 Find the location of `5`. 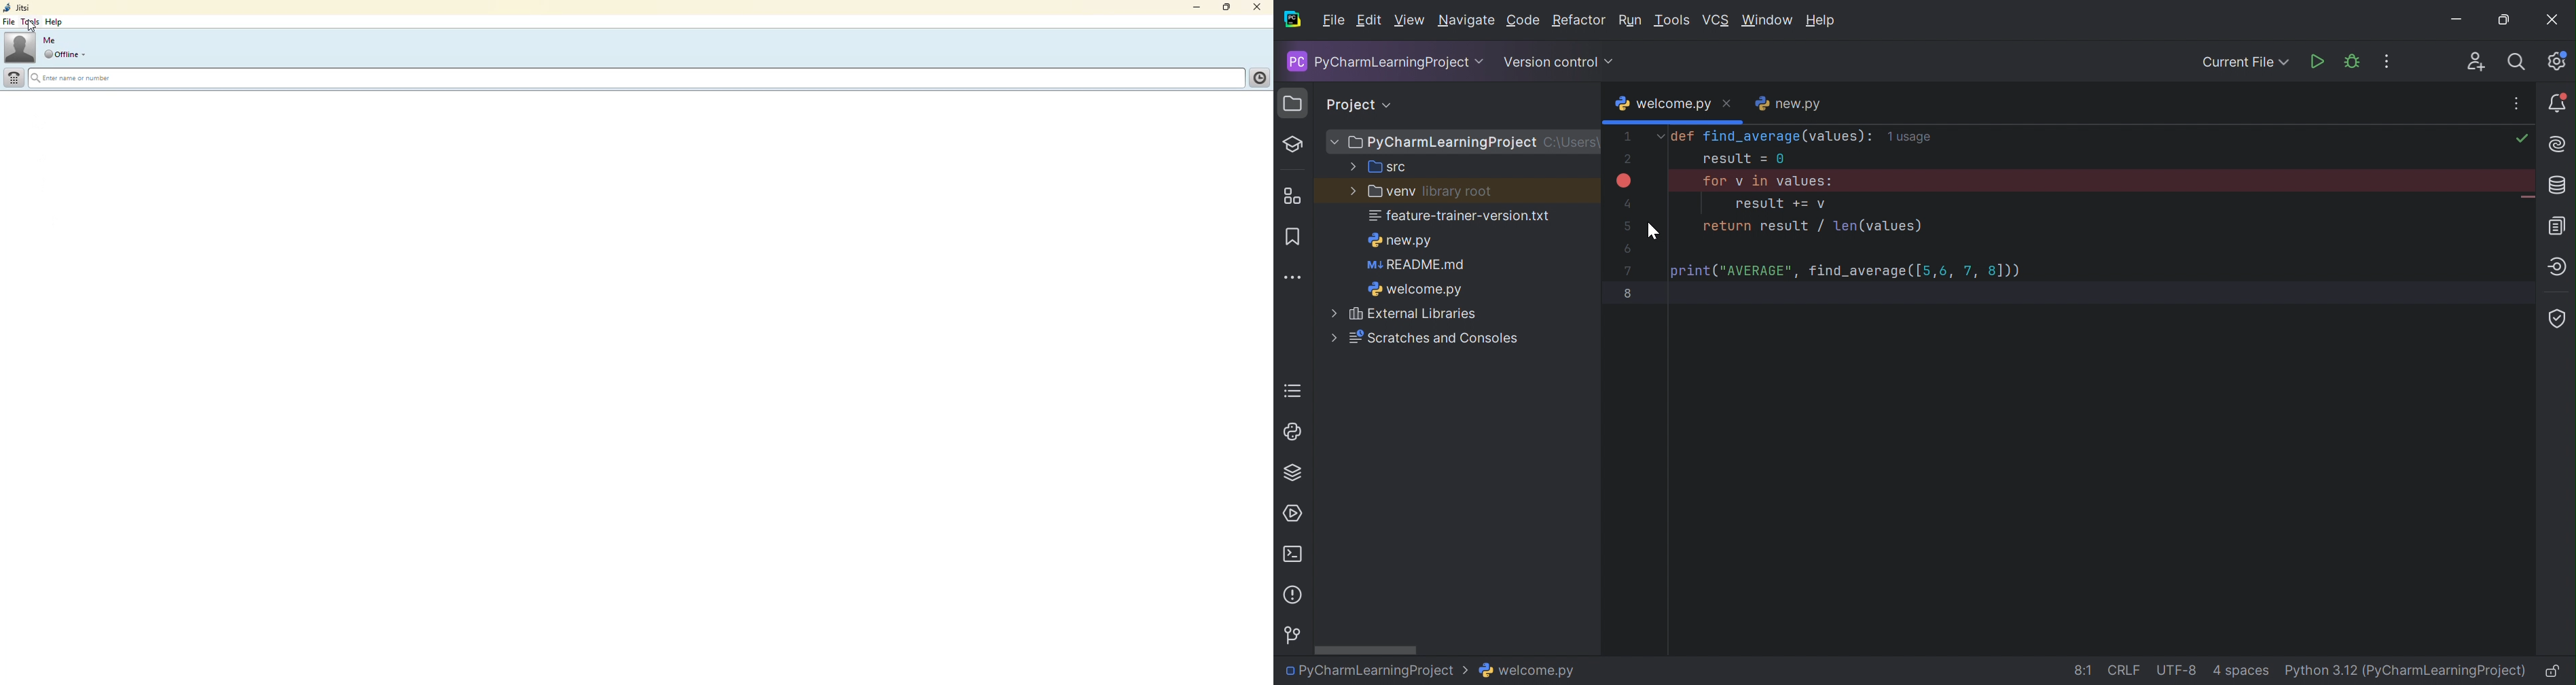

5 is located at coordinates (1627, 224).